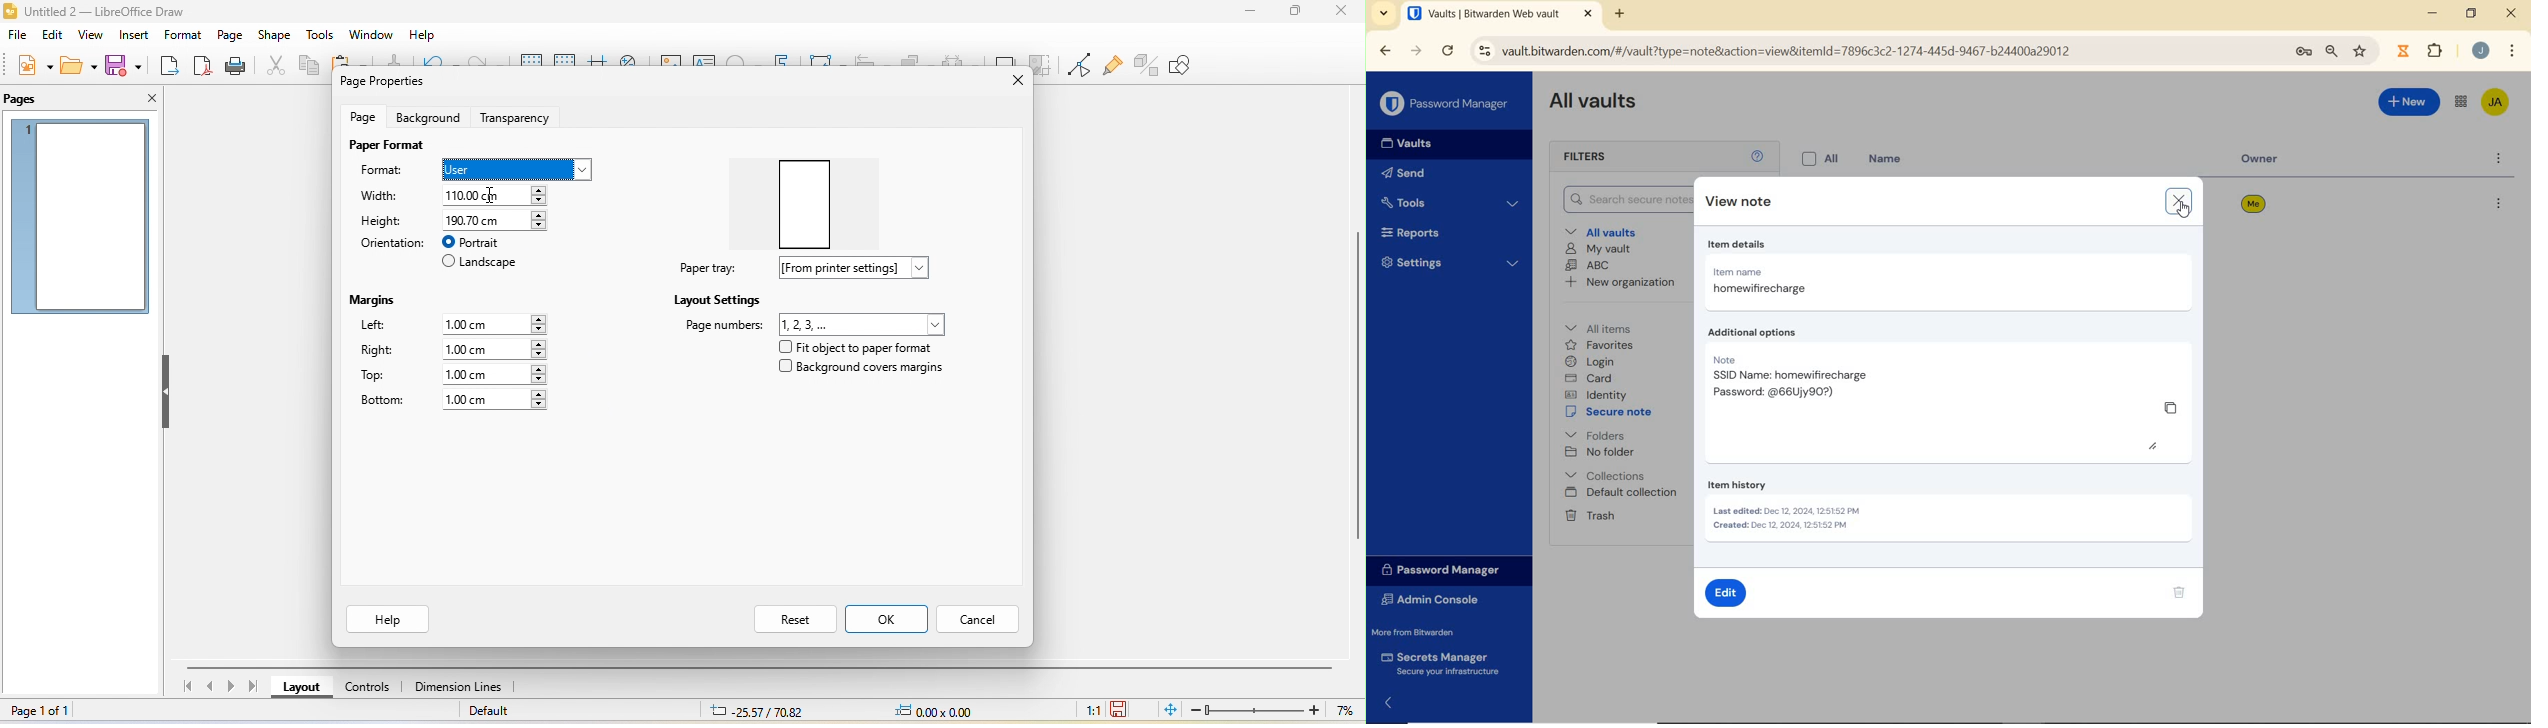 The height and width of the screenshot is (728, 2548). I want to click on margins, so click(377, 297).